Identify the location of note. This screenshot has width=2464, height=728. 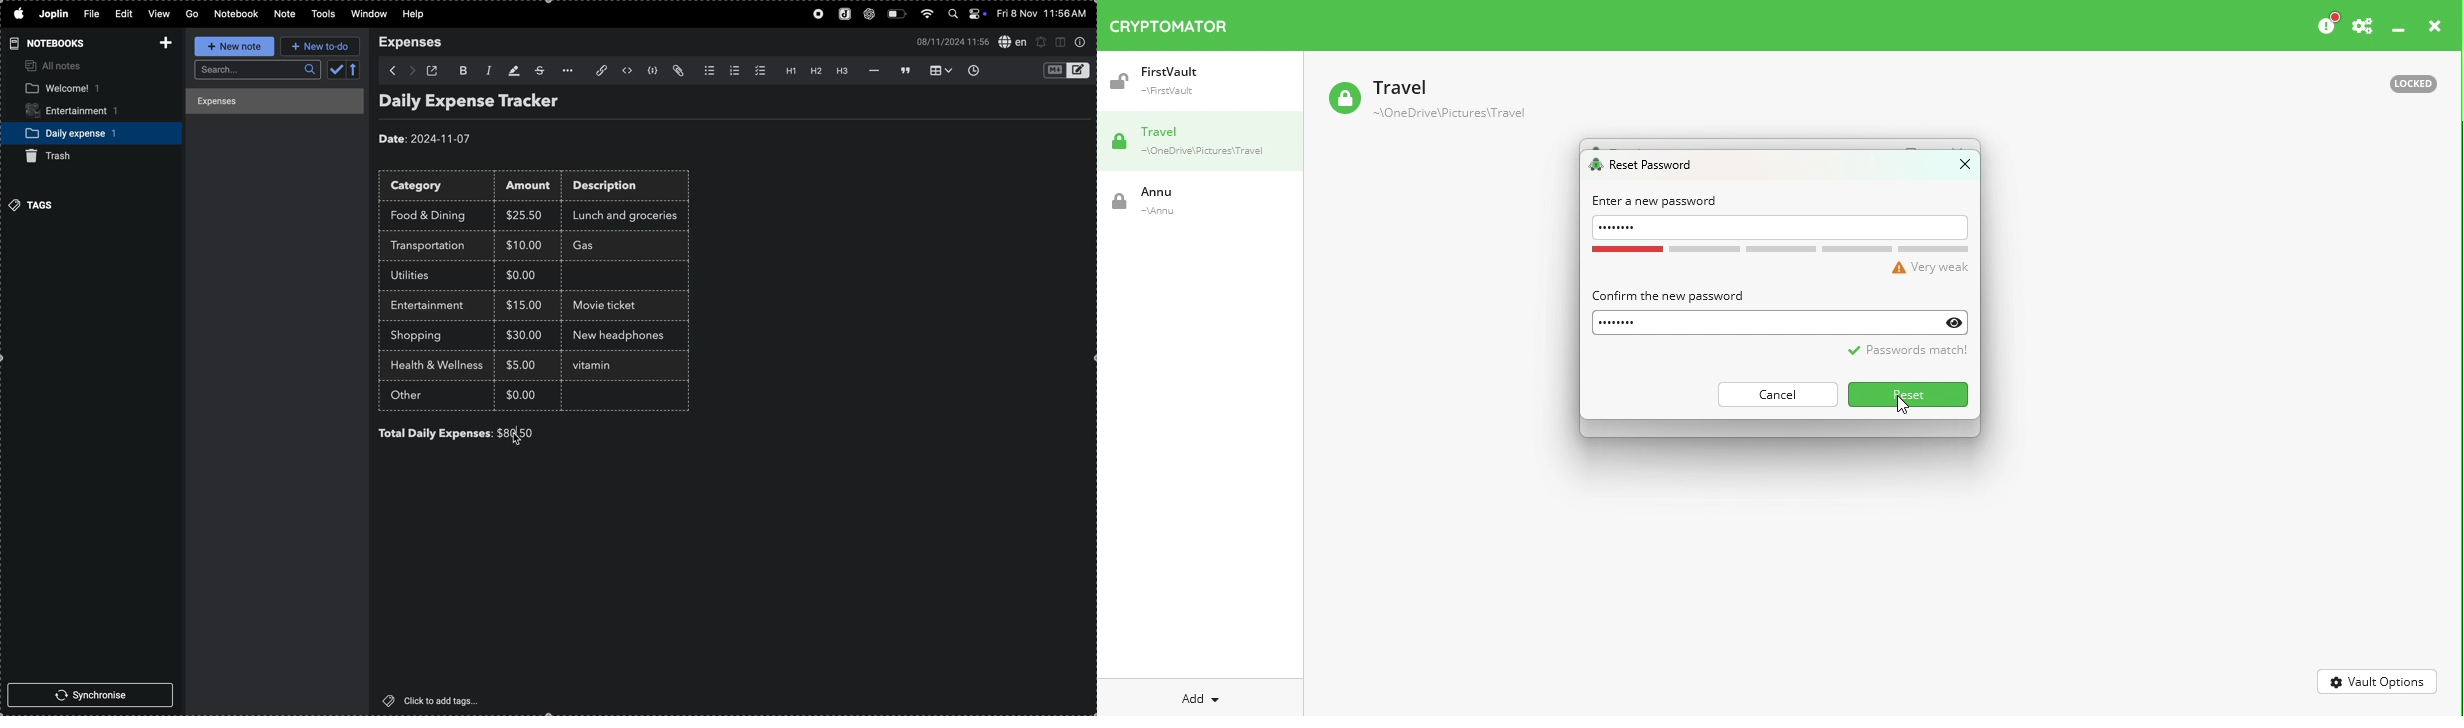
(283, 14).